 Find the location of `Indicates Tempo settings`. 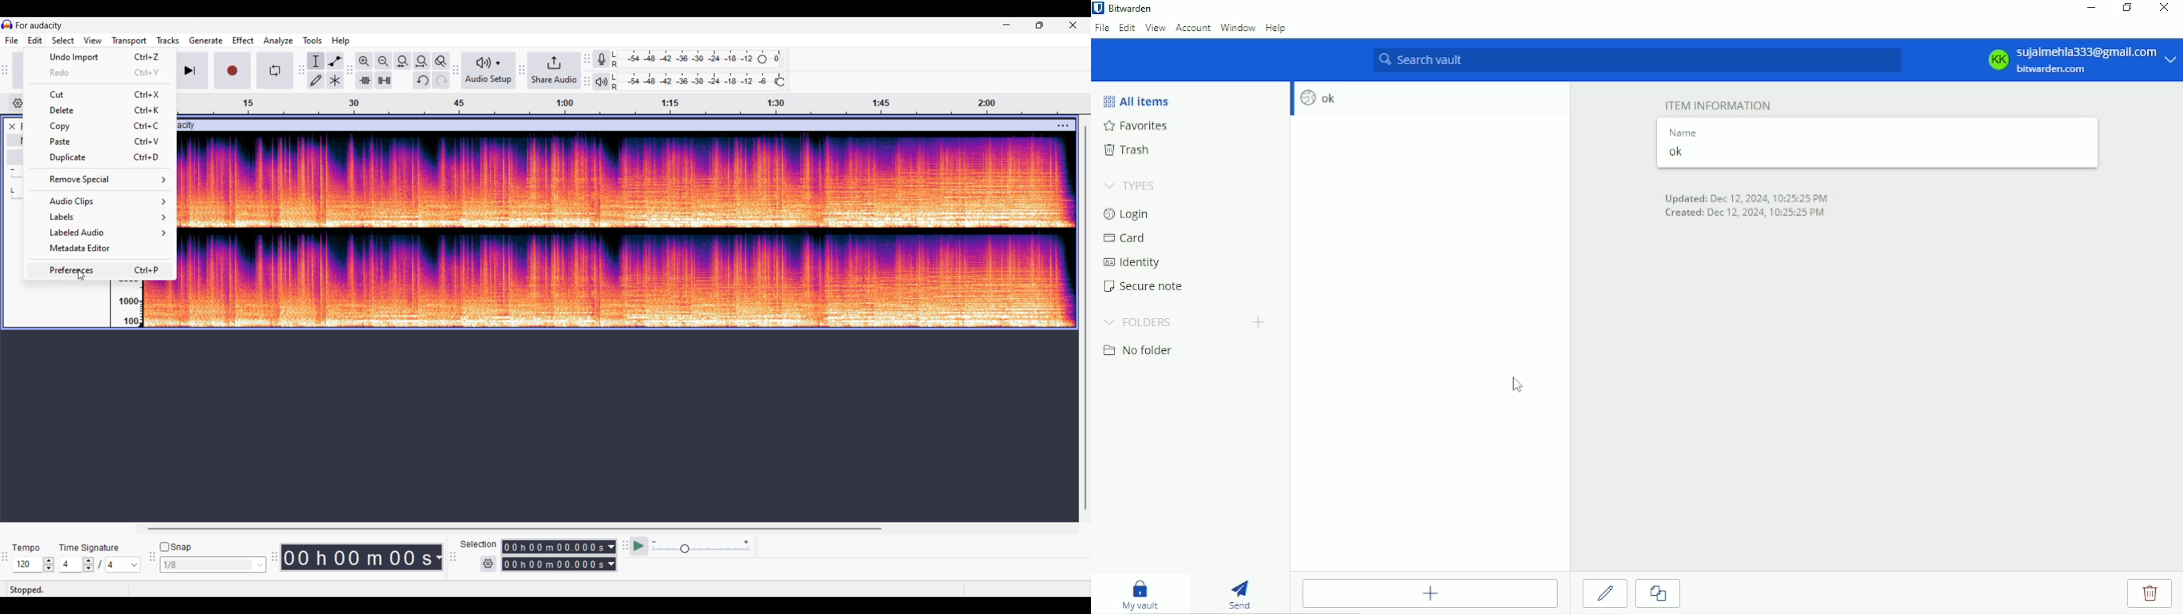

Indicates Tempo settings is located at coordinates (27, 548).